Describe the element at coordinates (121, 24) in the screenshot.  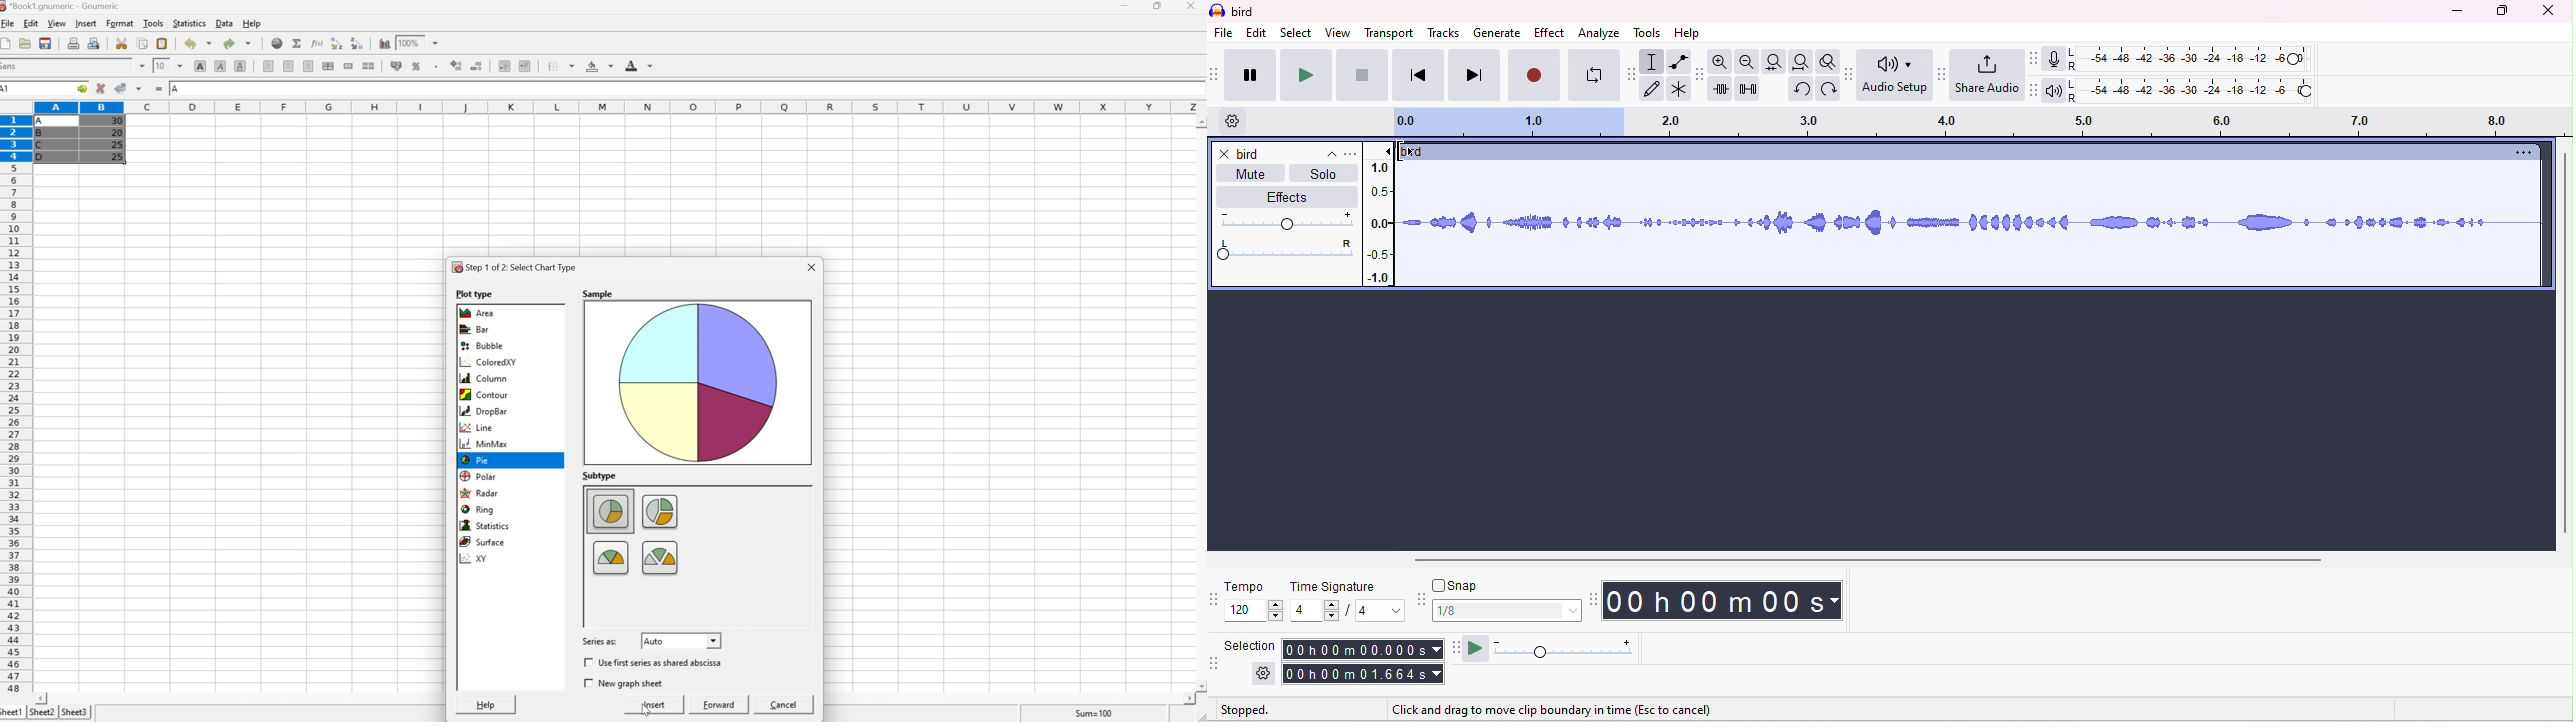
I see `Format` at that location.